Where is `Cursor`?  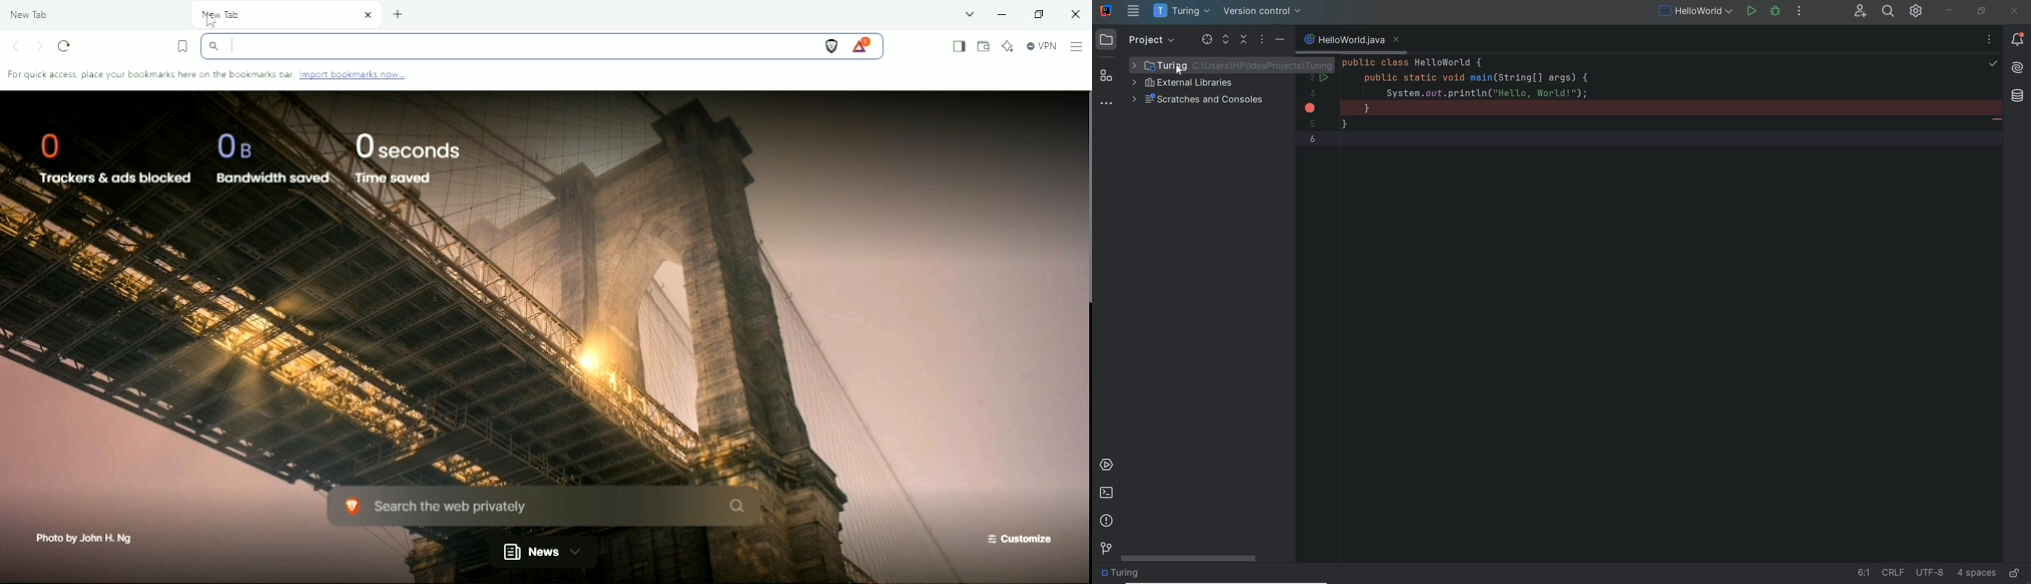
Cursor is located at coordinates (212, 21).